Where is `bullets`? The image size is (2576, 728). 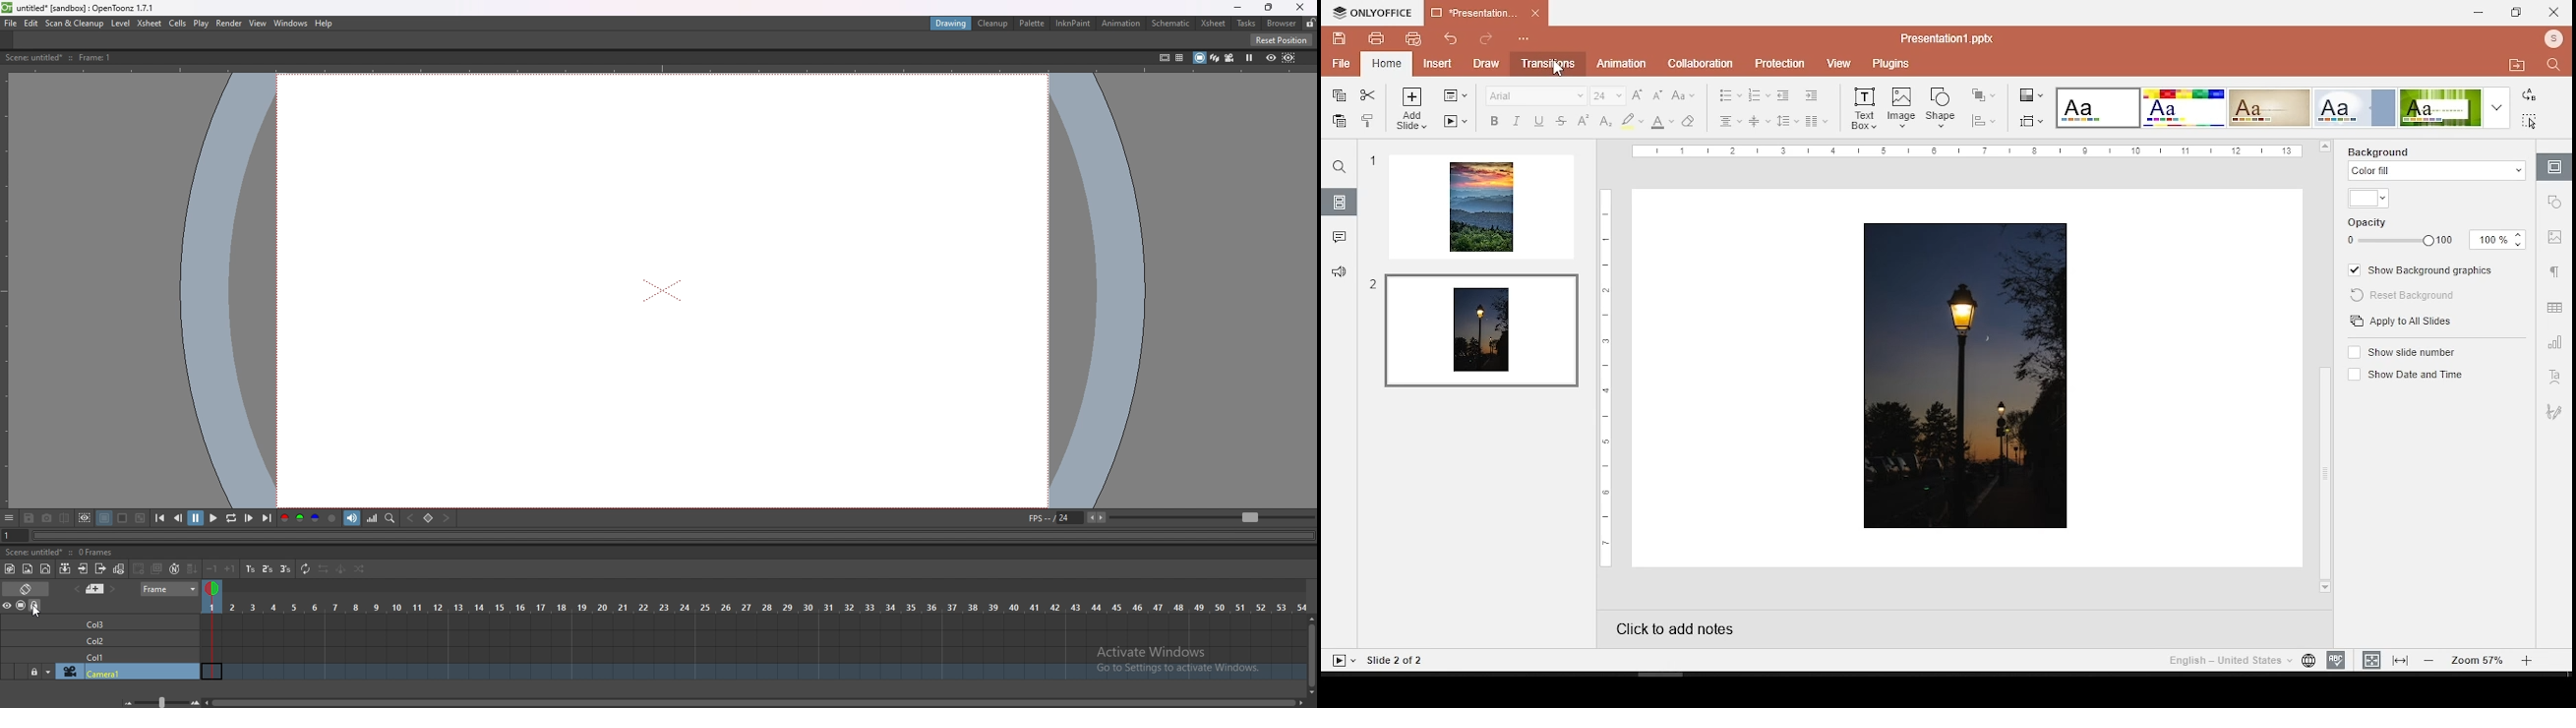
bullets is located at coordinates (1731, 96).